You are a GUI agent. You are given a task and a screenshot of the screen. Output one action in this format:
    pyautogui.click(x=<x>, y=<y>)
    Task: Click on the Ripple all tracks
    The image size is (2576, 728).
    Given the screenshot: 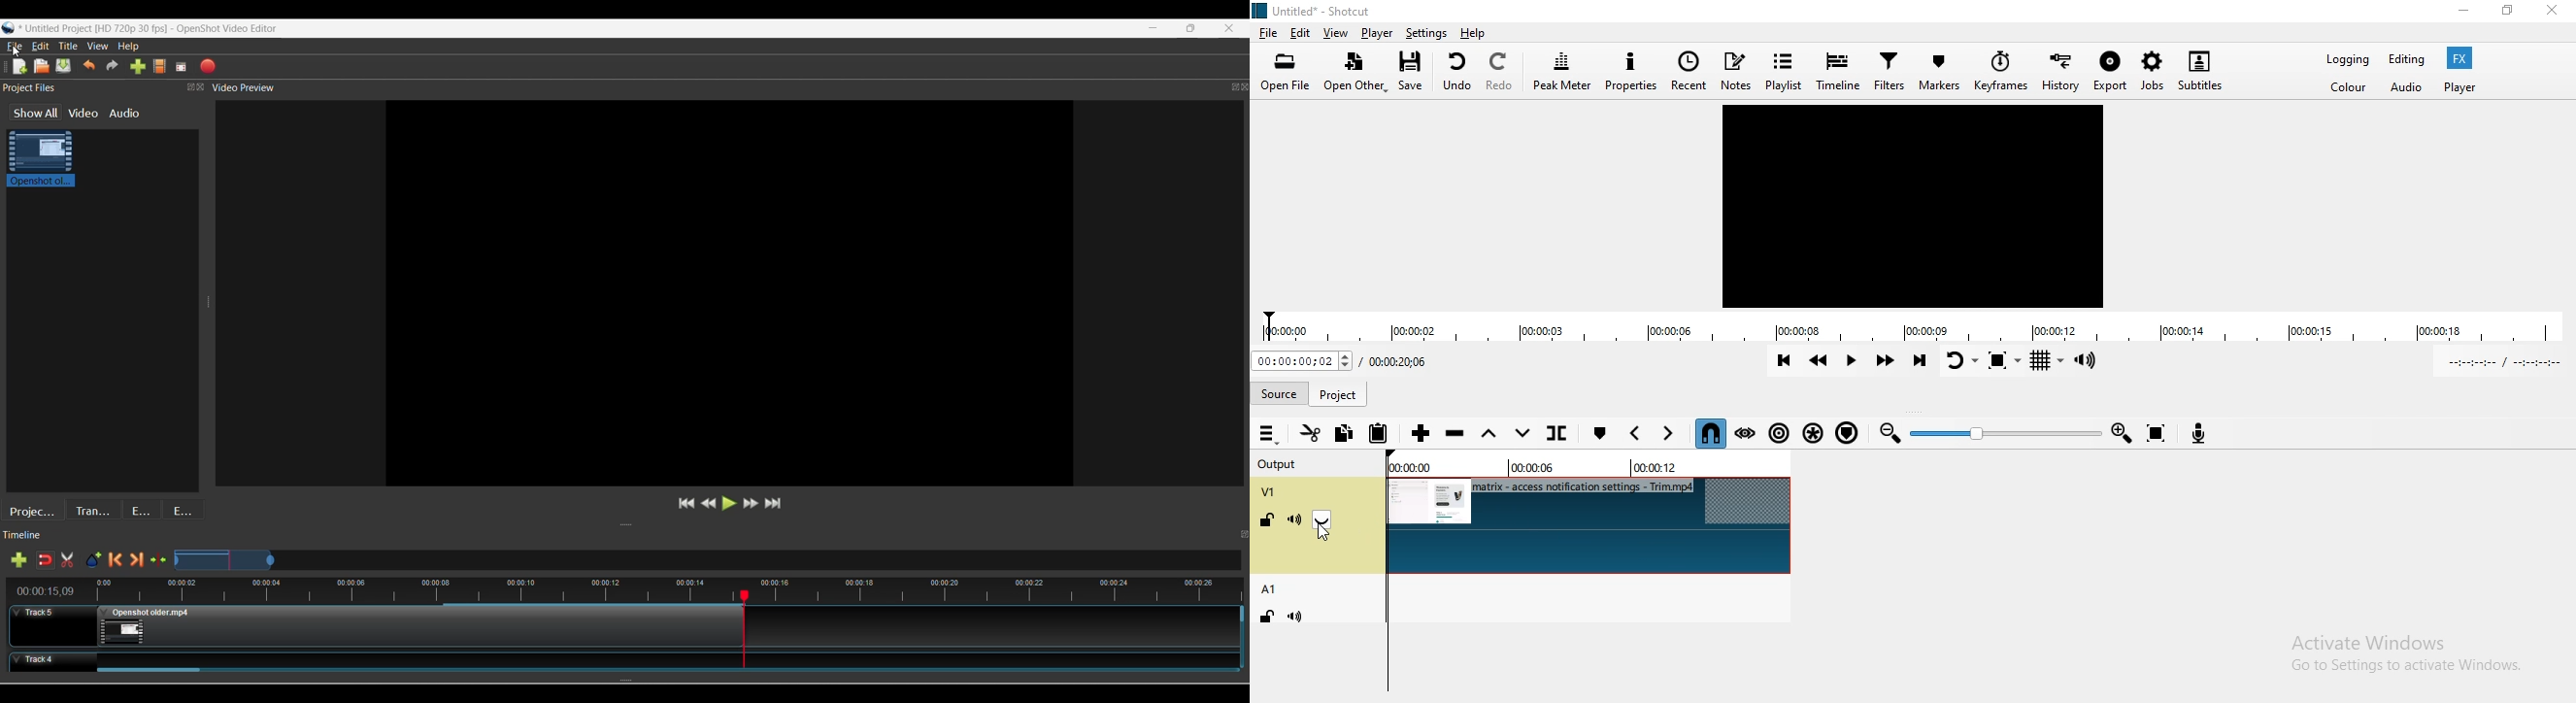 What is the action you would take?
    pyautogui.click(x=1813, y=434)
    